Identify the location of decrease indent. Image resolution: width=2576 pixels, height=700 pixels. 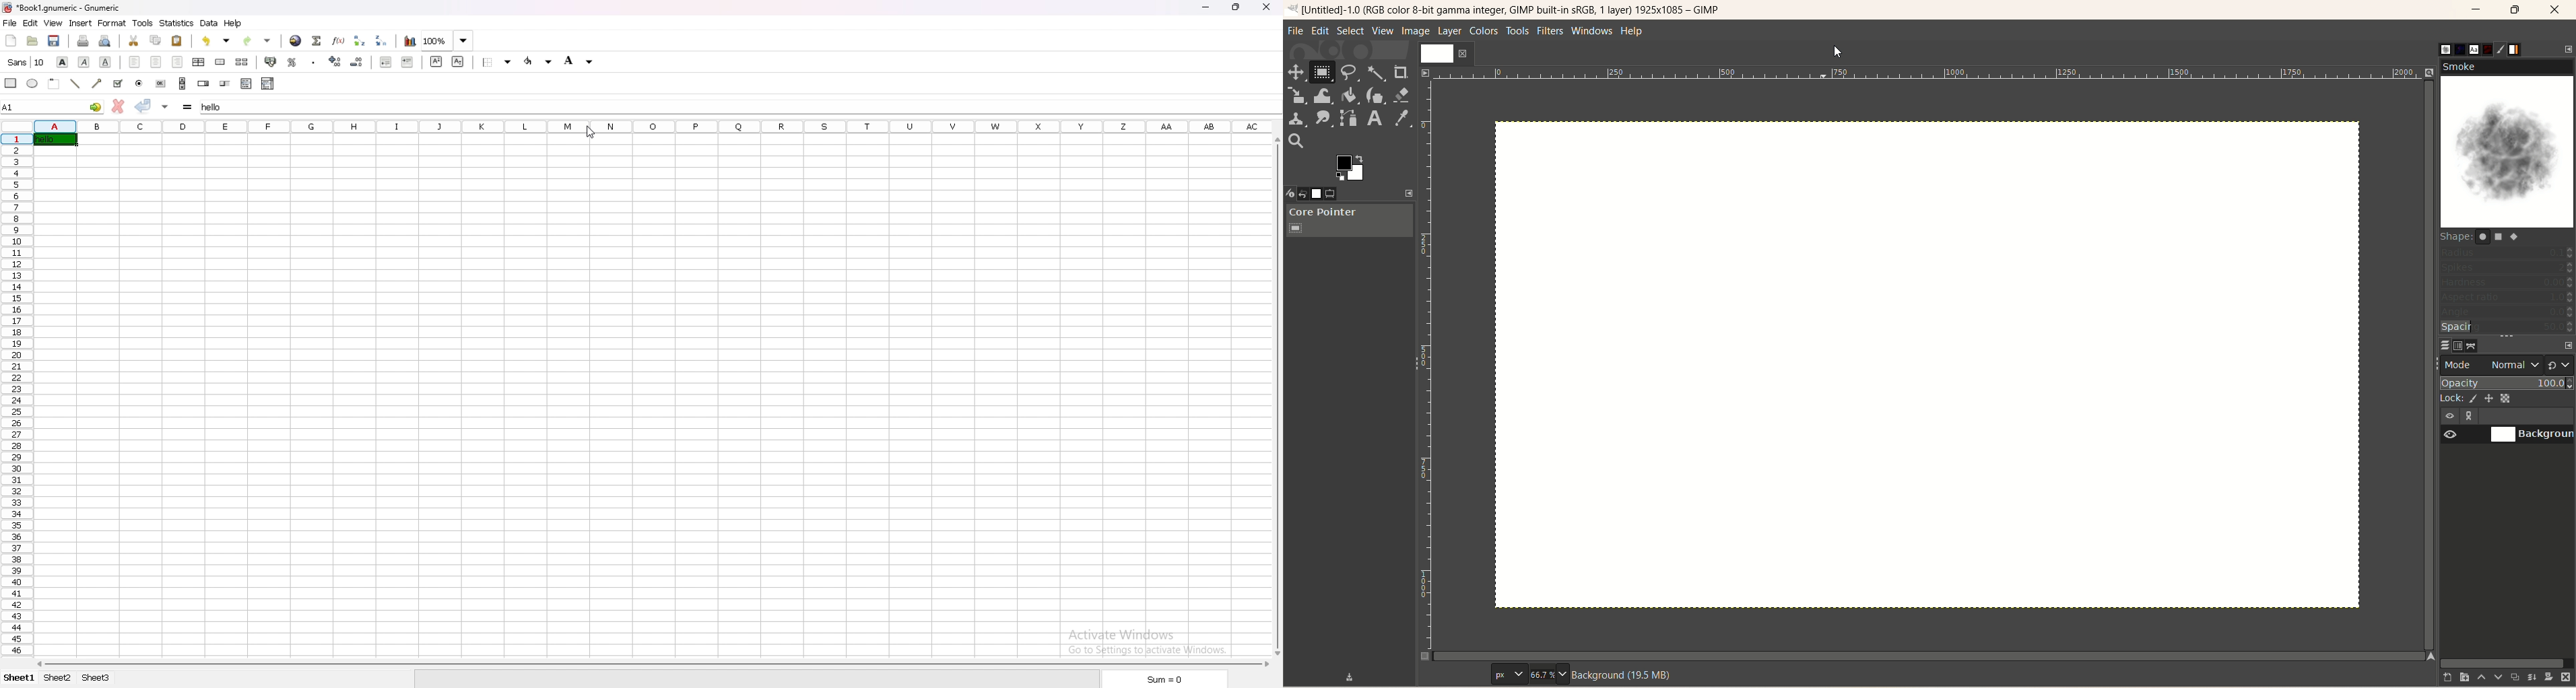
(386, 61).